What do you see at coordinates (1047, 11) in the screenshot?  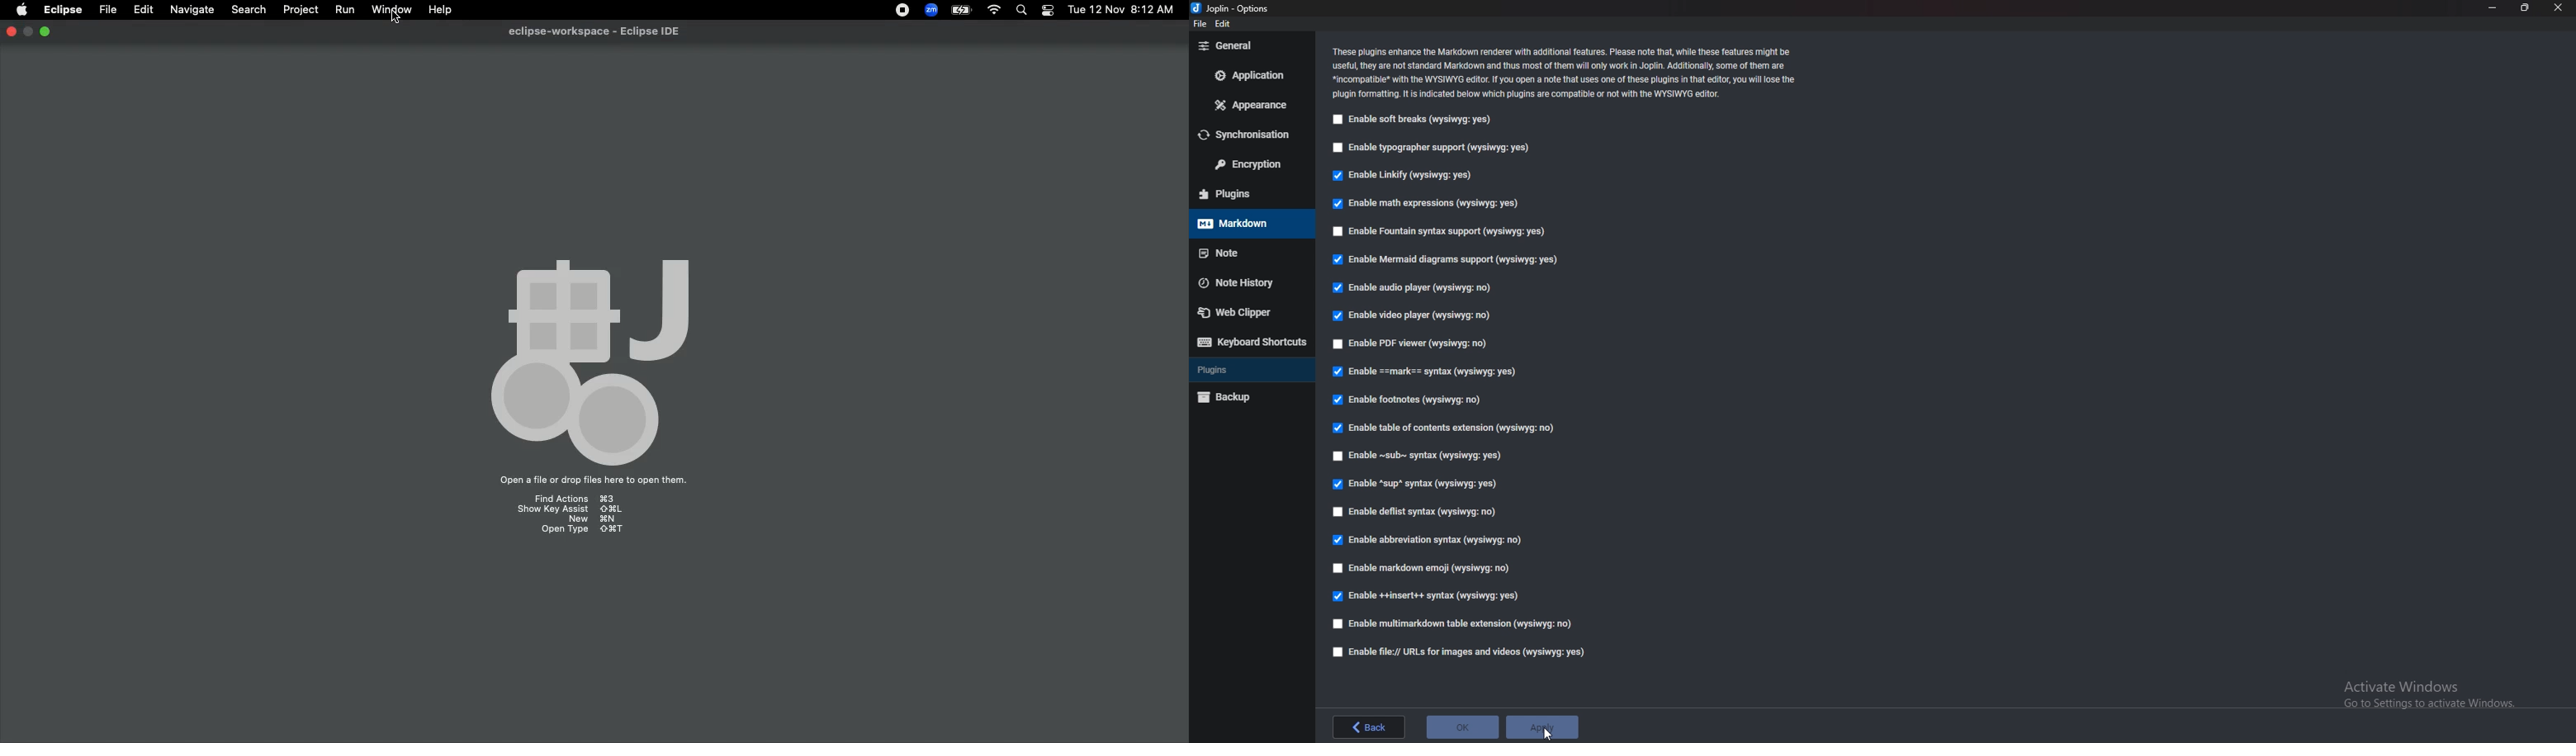 I see `Notification` at bounding box center [1047, 11].